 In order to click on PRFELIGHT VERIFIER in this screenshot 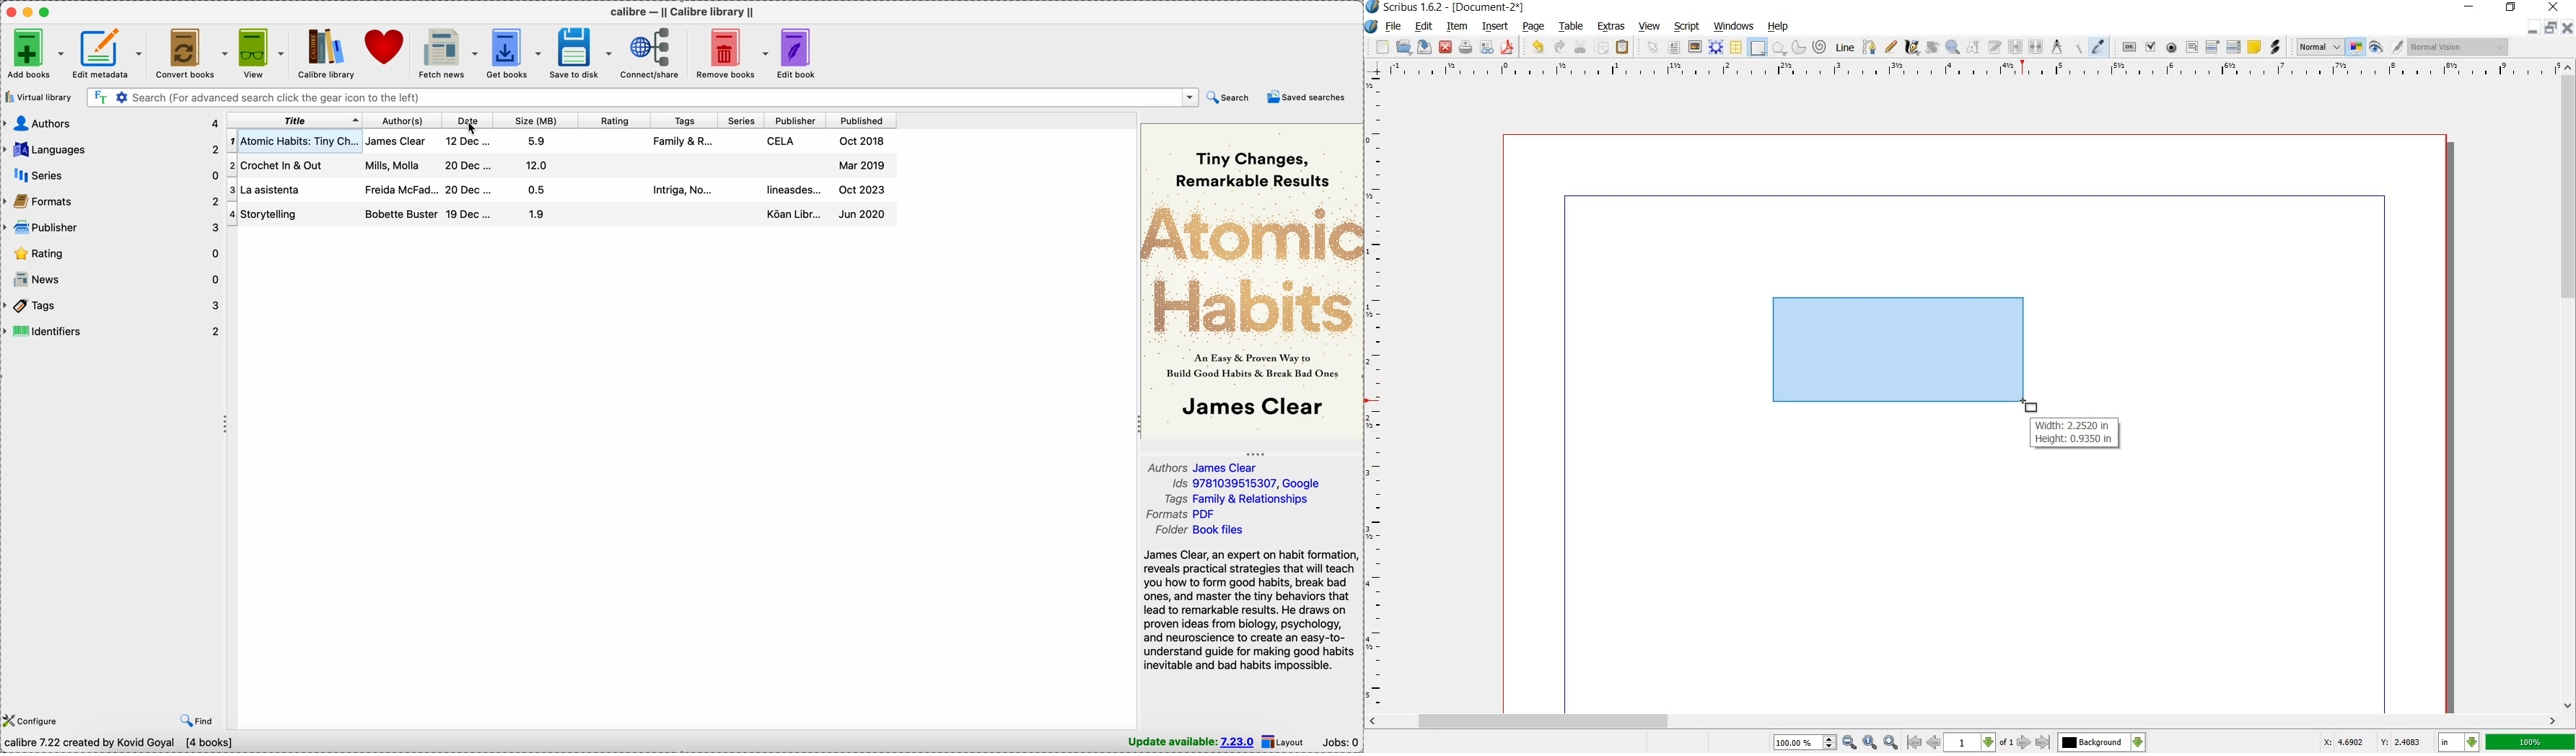, I will do `click(1486, 48)`.